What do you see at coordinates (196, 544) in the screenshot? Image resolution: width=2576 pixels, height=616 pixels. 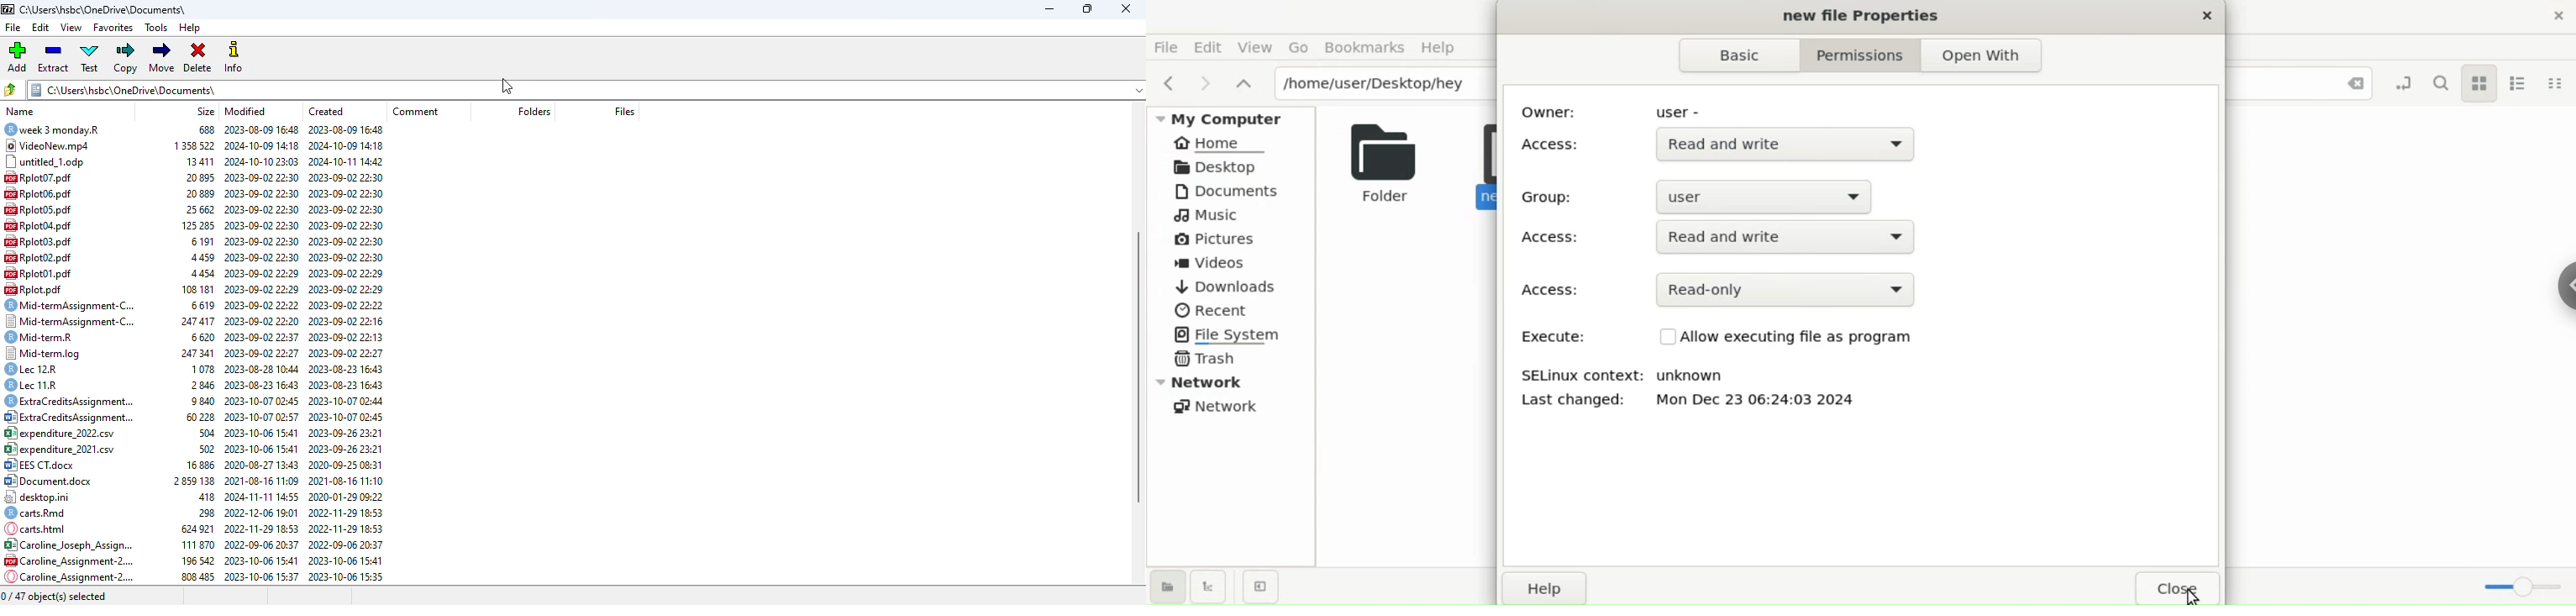 I see `111870` at bounding box center [196, 544].